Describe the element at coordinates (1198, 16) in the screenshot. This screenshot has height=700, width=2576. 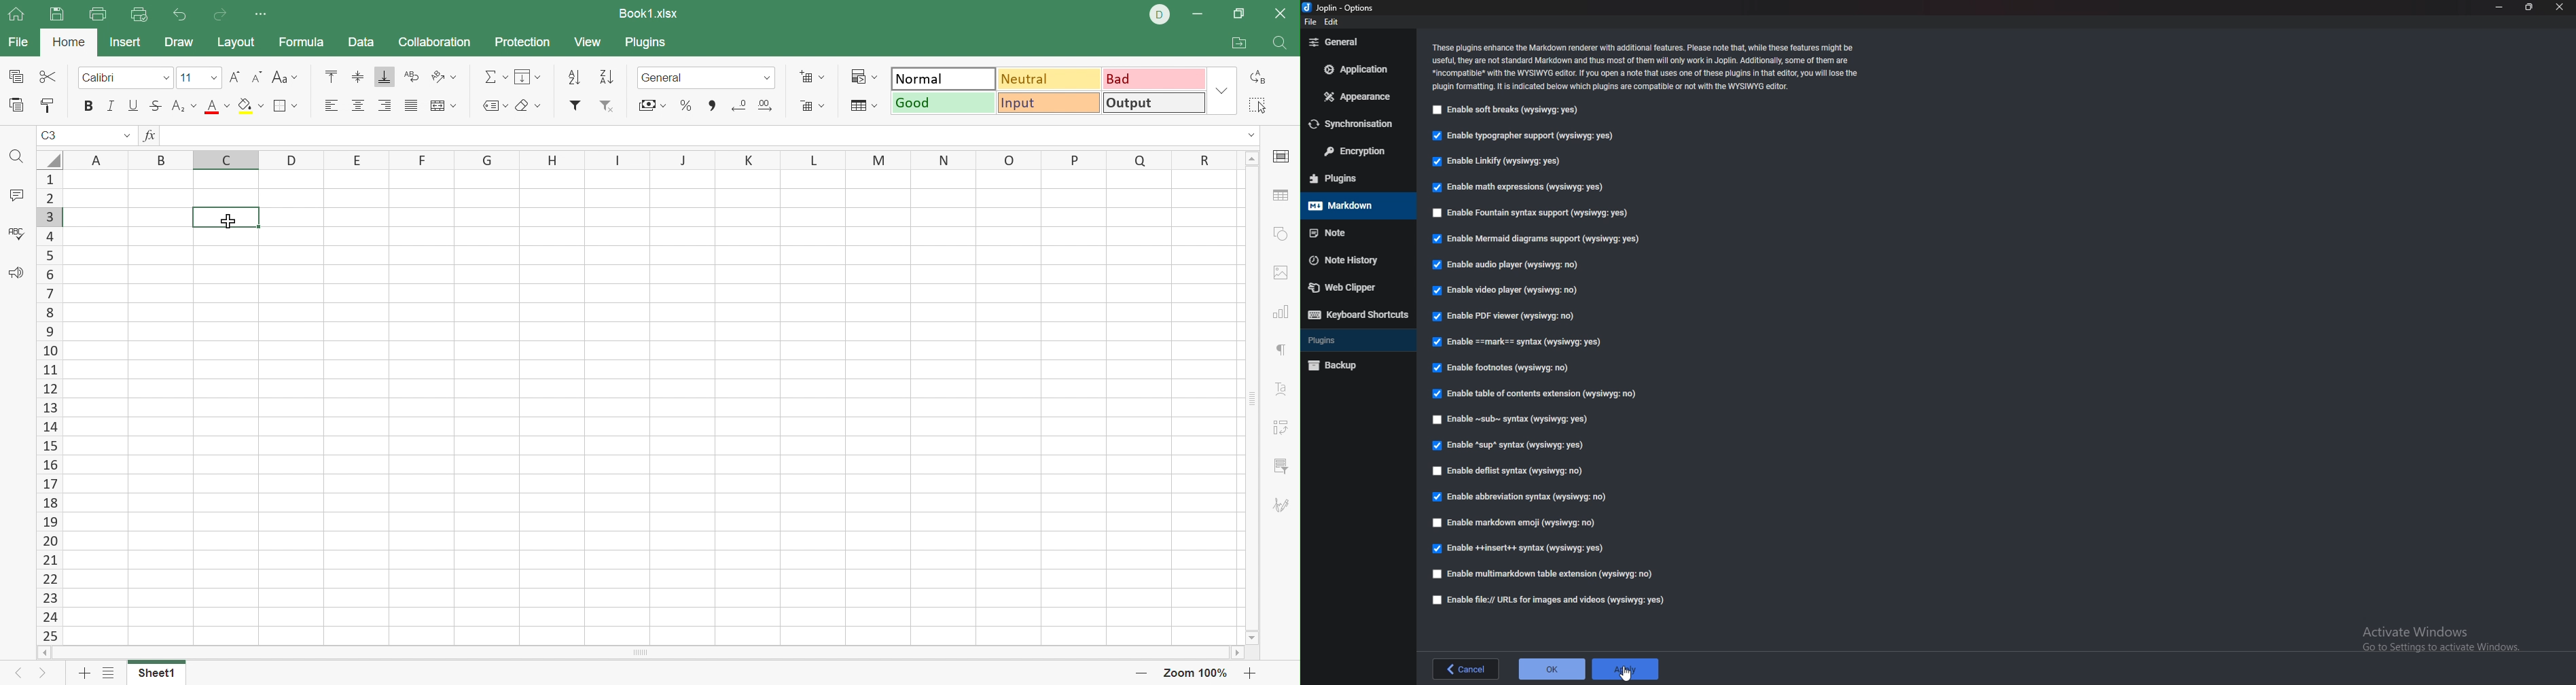
I see `Minimize` at that location.